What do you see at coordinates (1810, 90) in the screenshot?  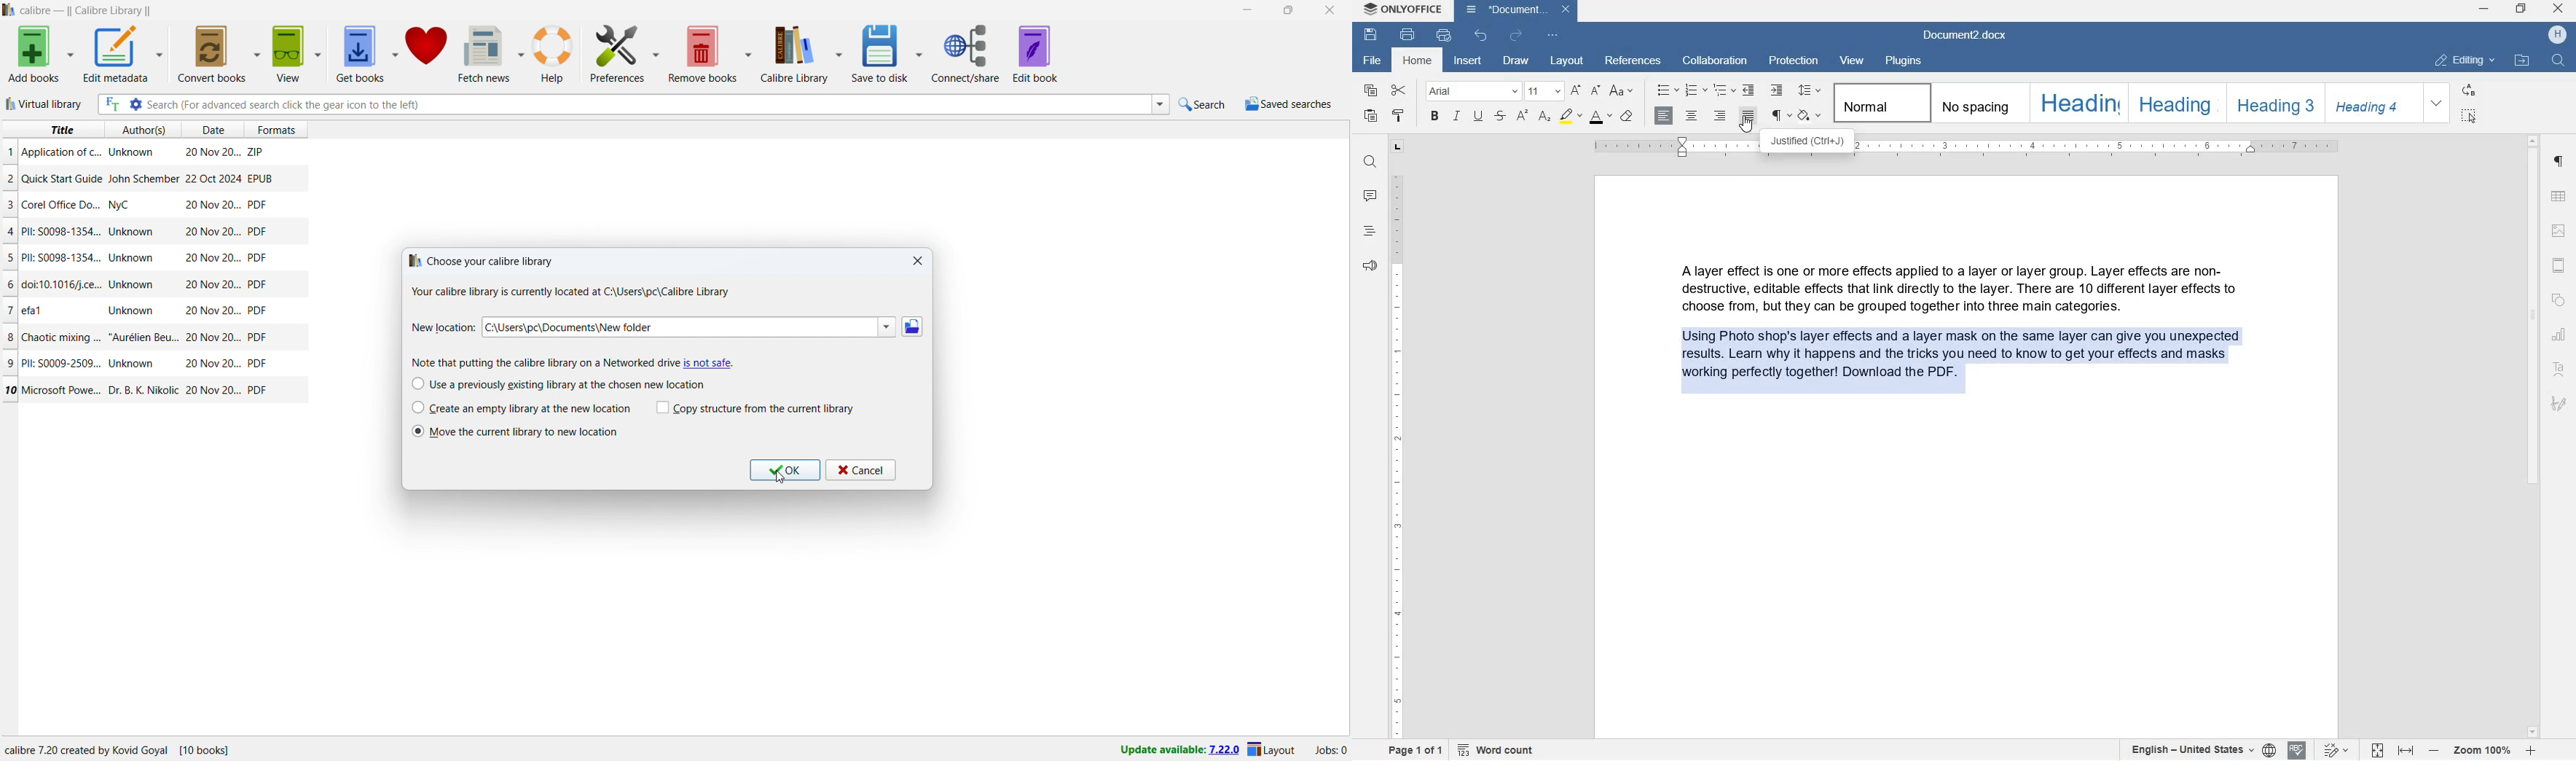 I see `PARAGRAPH LINE SPACING` at bounding box center [1810, 90].